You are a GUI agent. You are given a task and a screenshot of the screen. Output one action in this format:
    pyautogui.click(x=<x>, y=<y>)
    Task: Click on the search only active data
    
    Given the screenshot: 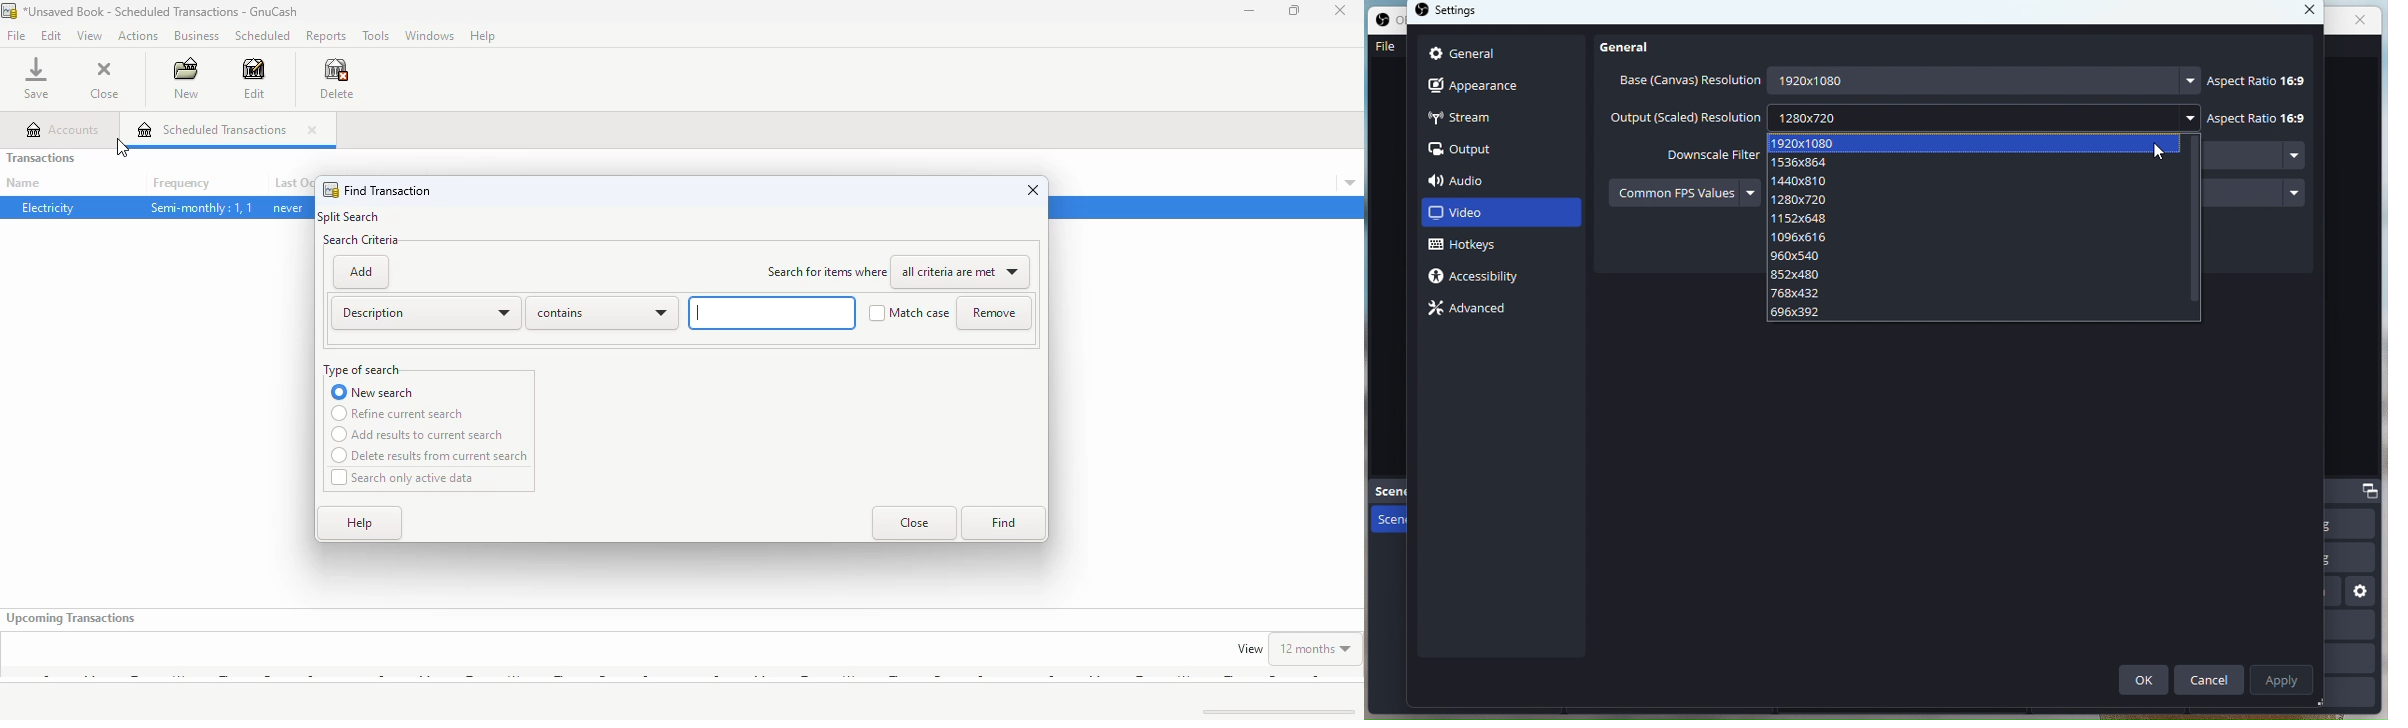 What is the action you would take?
    pyautogui.click(x=404, y=478)
    